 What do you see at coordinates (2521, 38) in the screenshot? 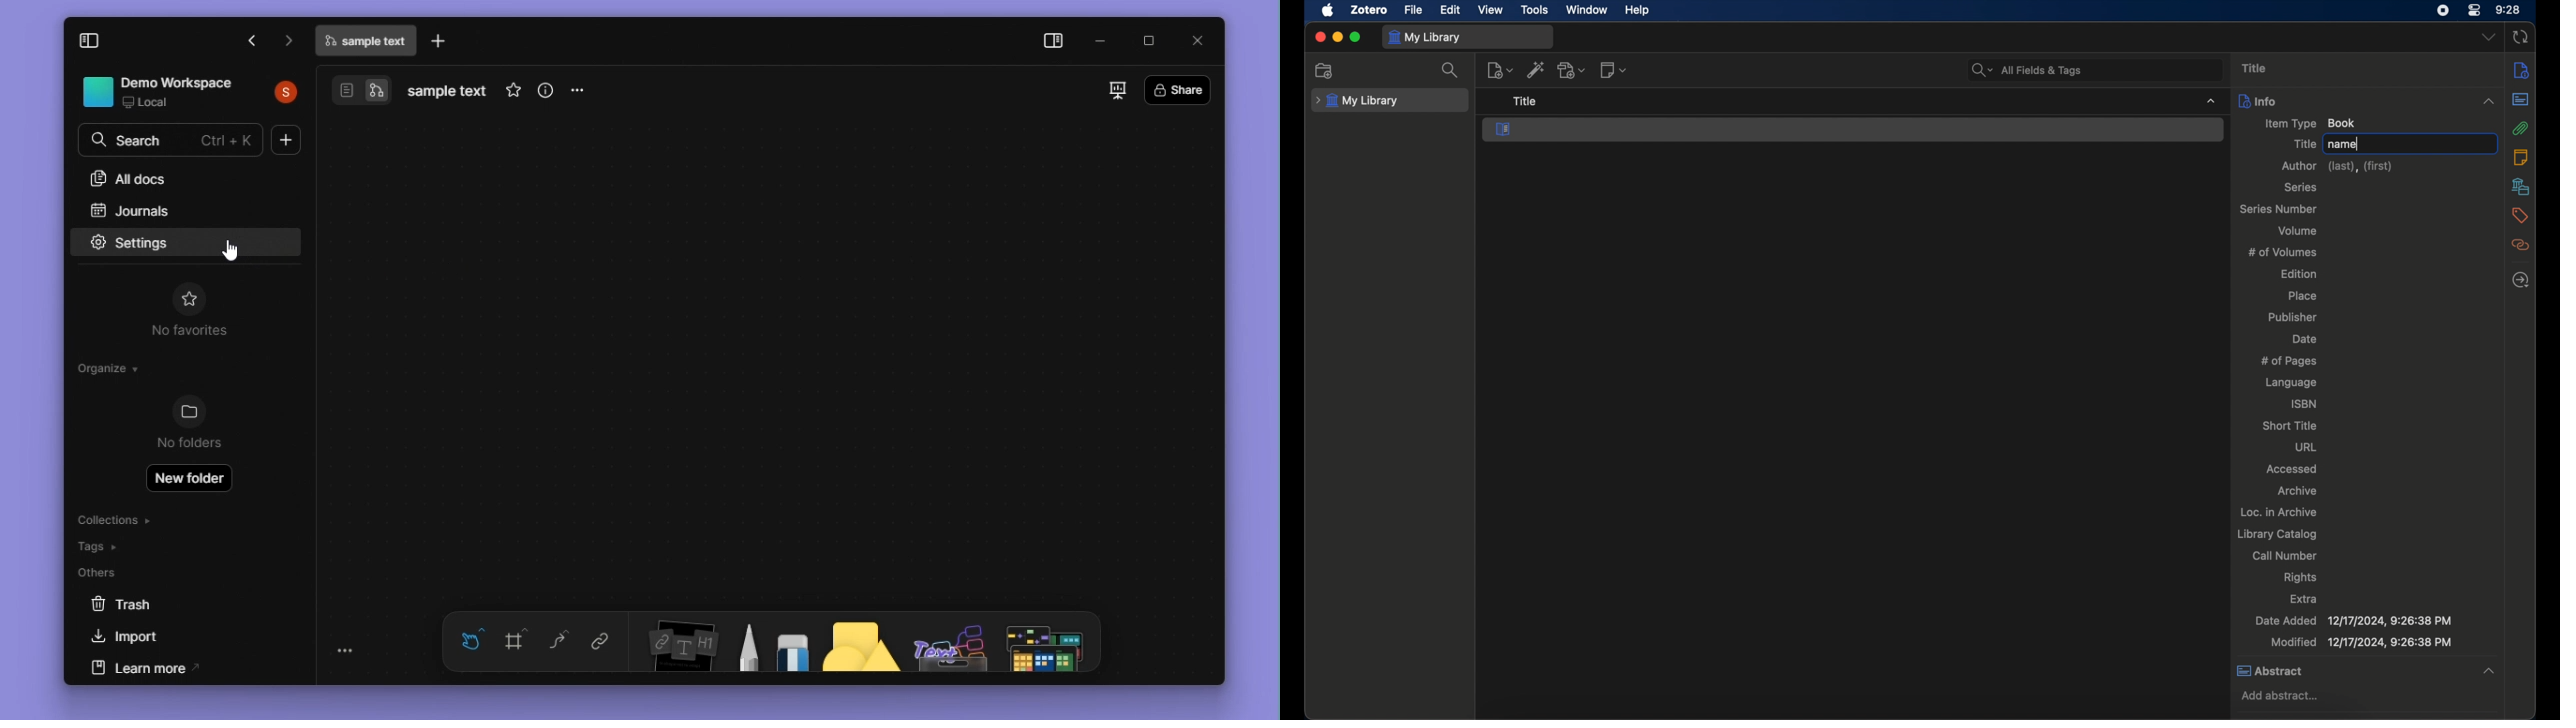
I see `sync` at bounding box center [2521, 38].